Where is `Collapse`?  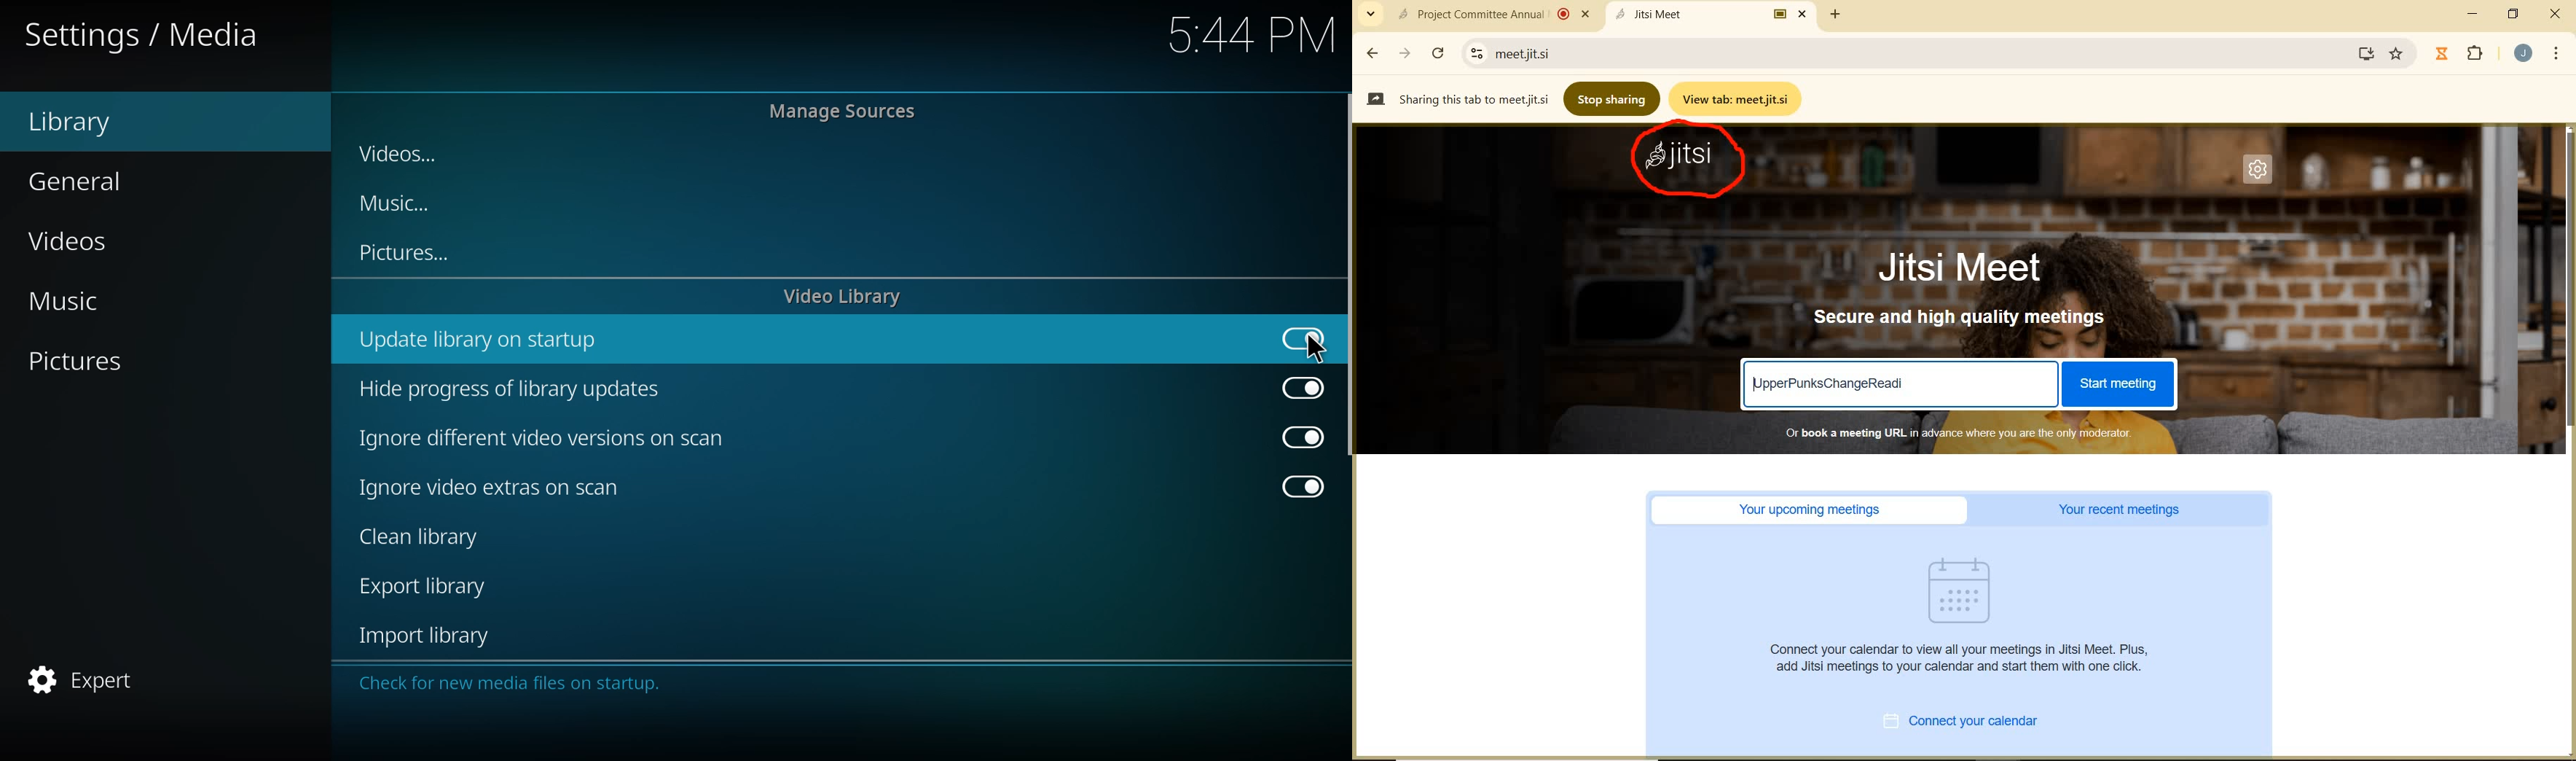
Collapse is located at coordinates (1370, 15).